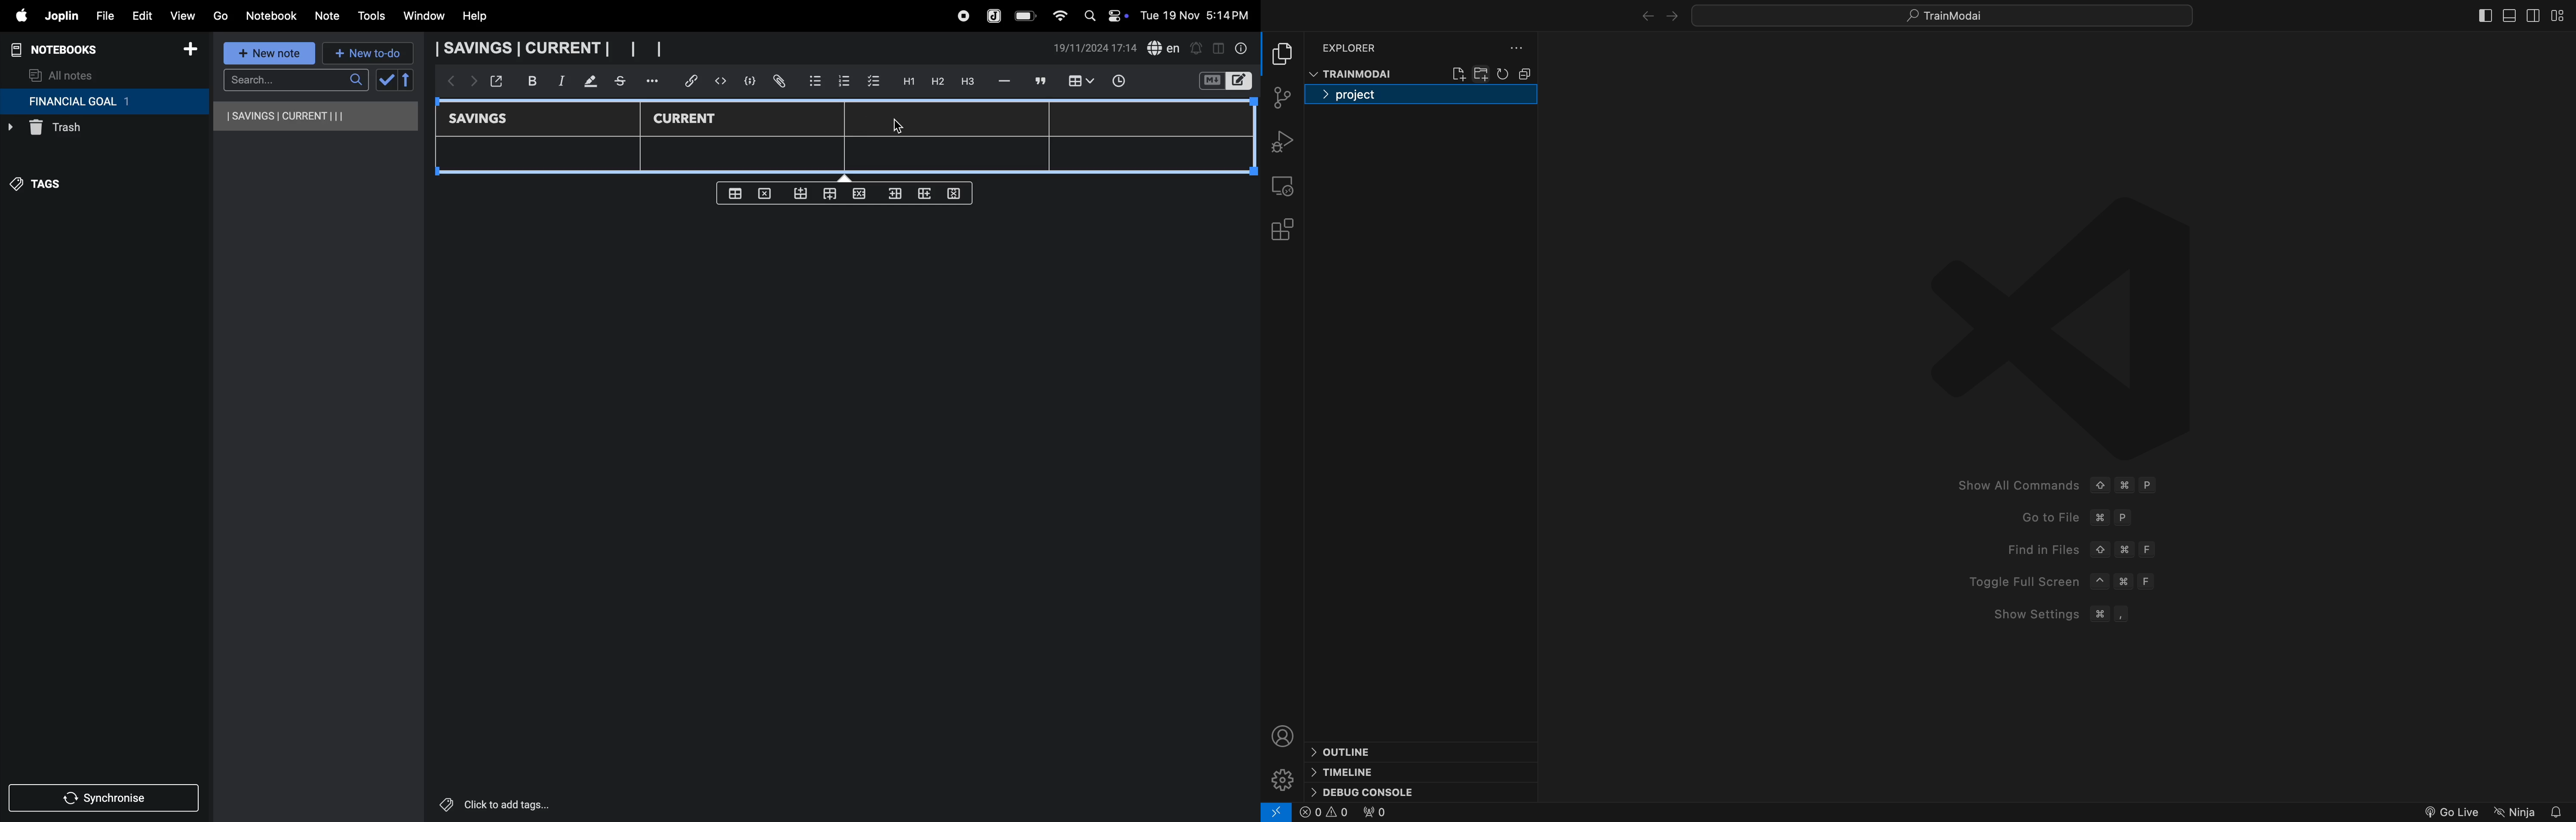 This screenshot has width=2576, height=840. Describe the element at coordinates (1039, 80) in the screenshot. I see `comment` at that location.